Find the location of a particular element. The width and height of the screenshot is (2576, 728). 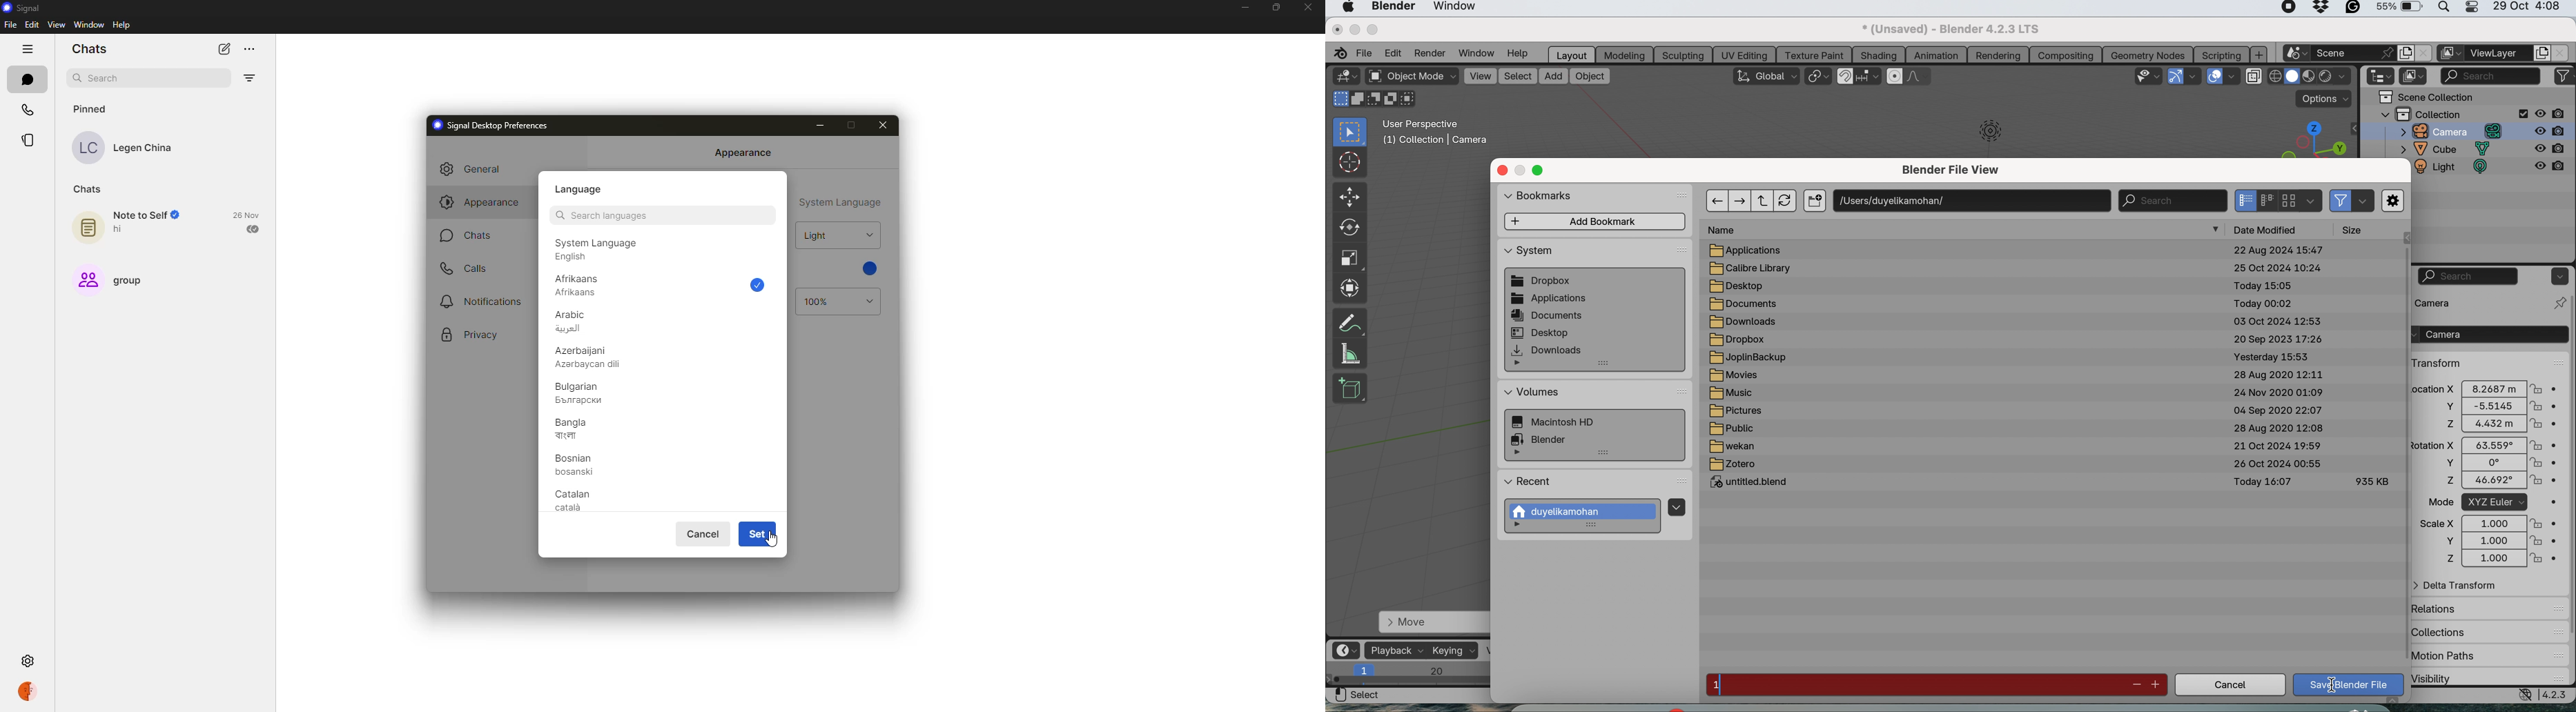

chats is located at coordinates (88, 189).